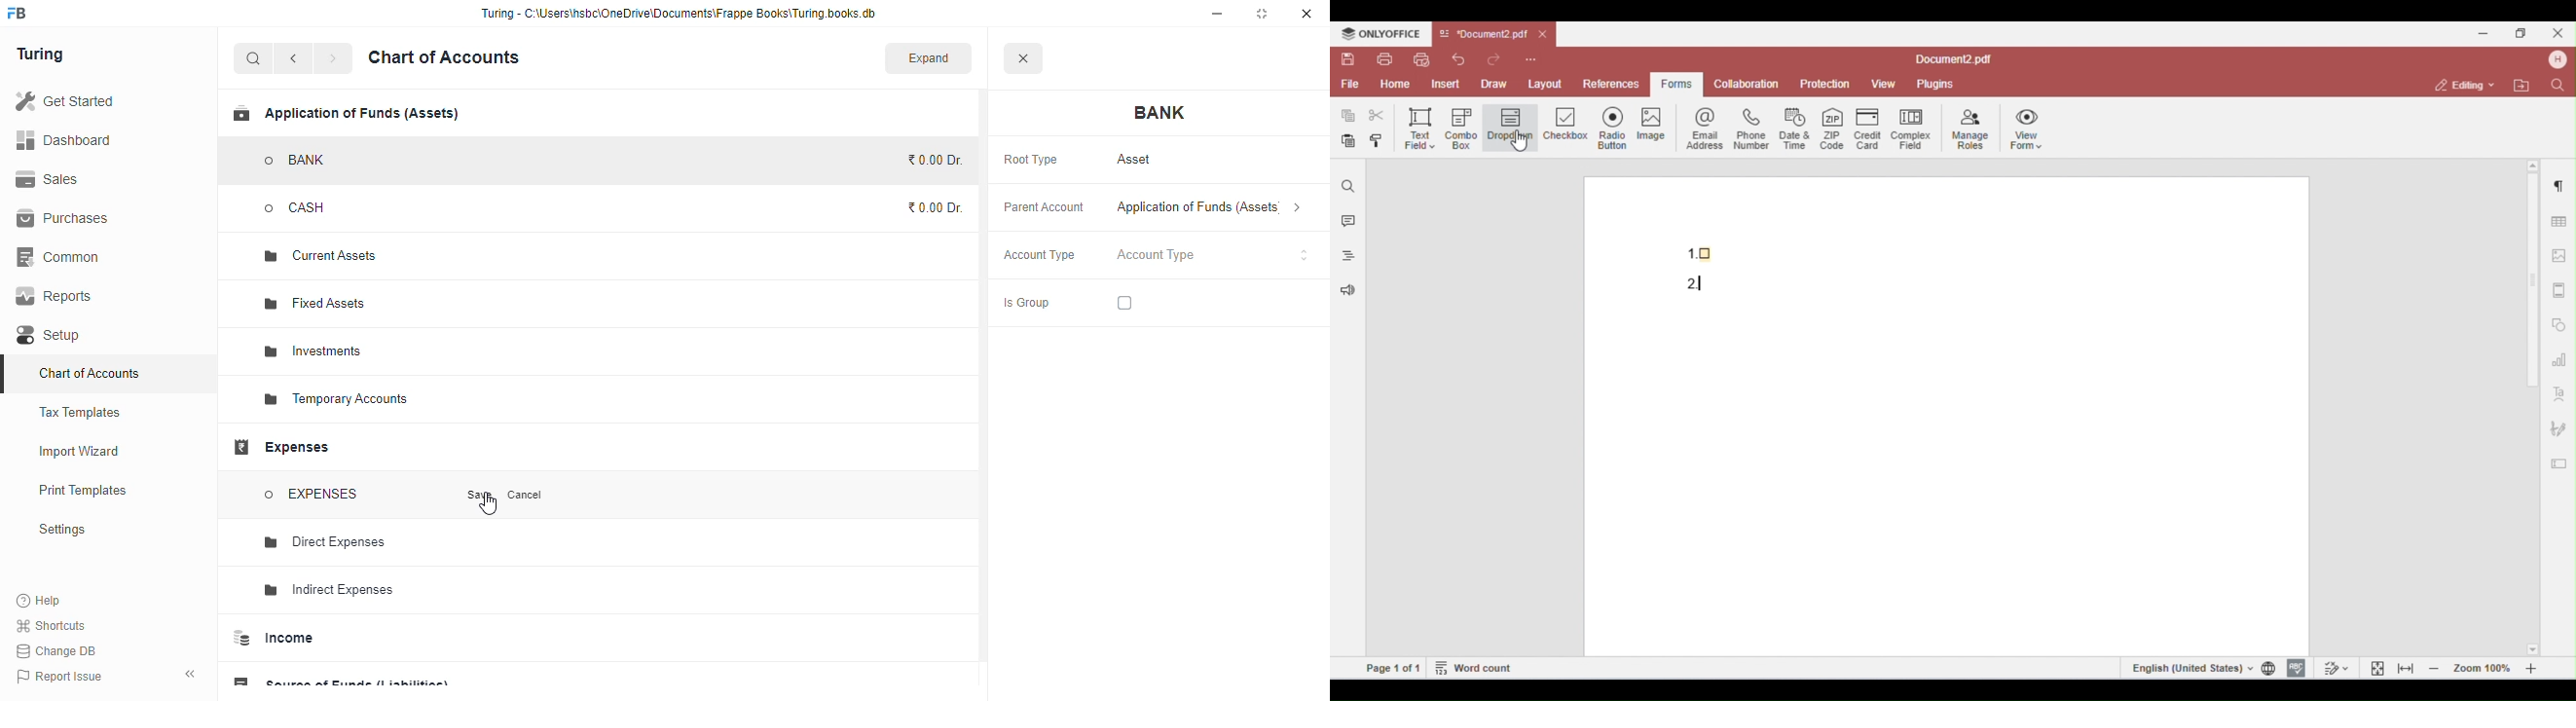  What do you see at coordinates (313, 351) in the screenshot?
I see `investments` at bounding box center [313, 351].